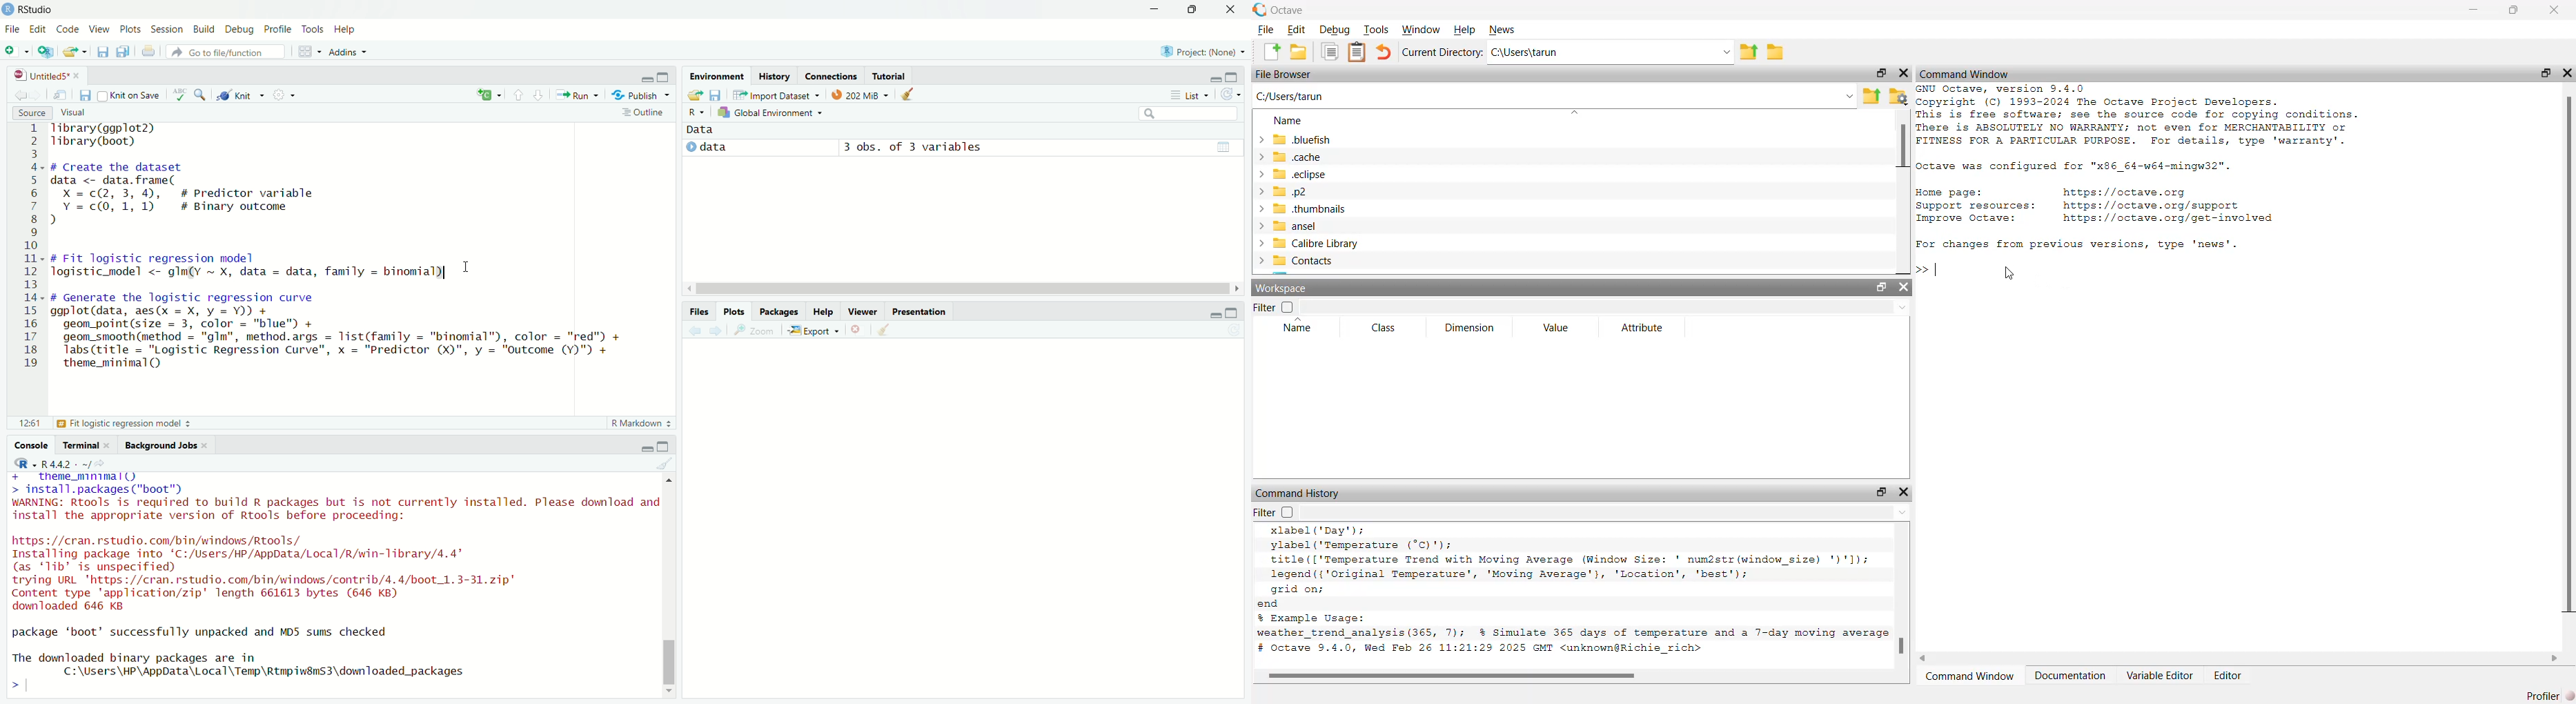 The image size is (2576, 728). I want to click on Environment, so click(717, 75).